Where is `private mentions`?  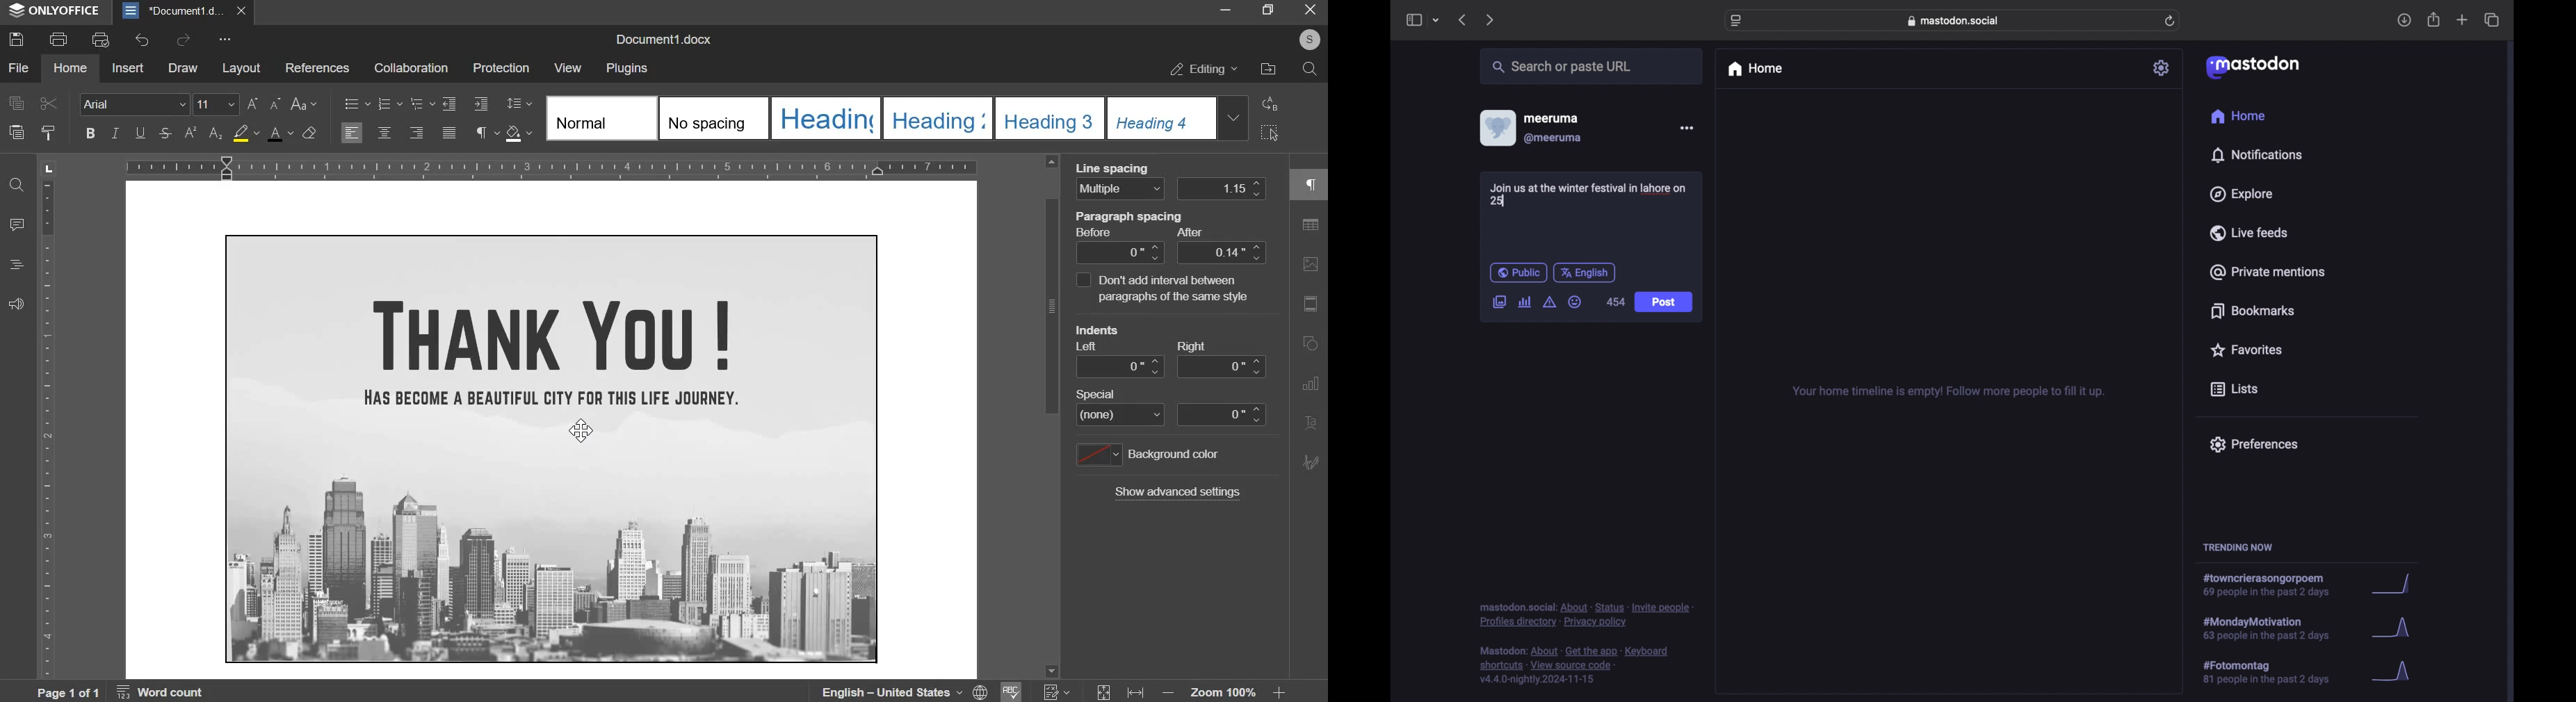
private mentions is located at coordinates (2268, 272).